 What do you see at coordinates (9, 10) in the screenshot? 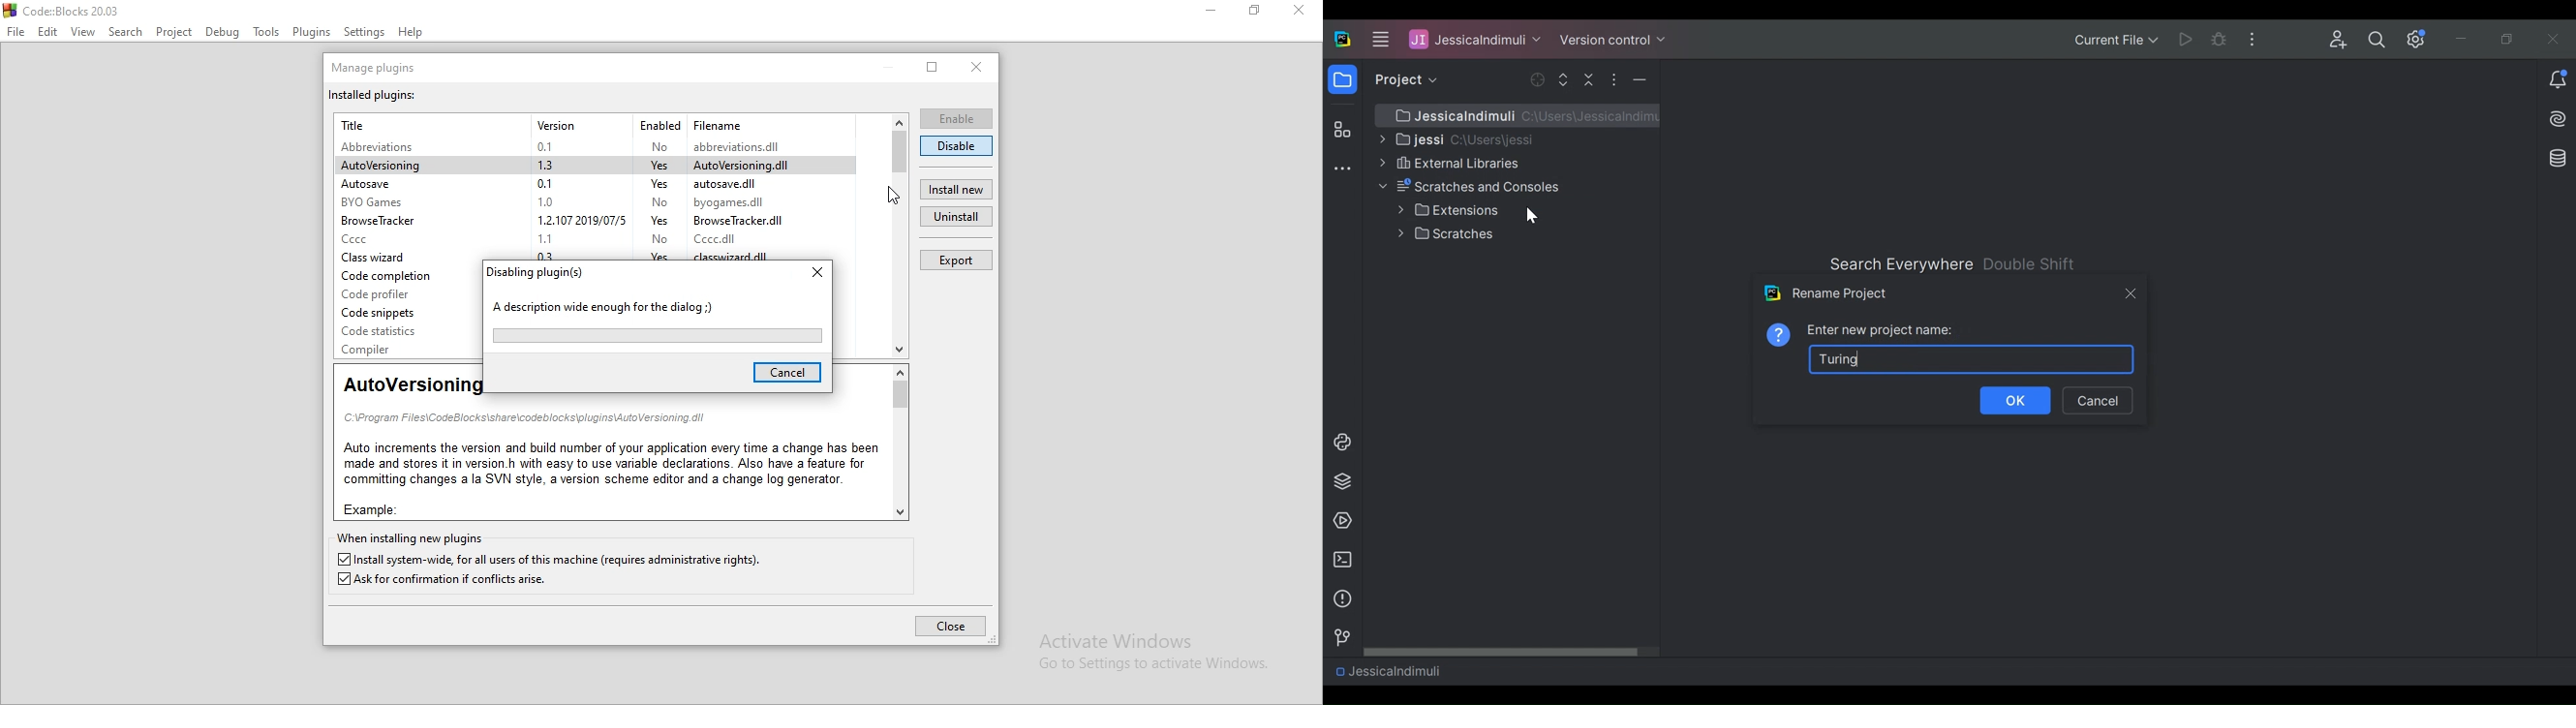
I see `CodeBlocks Desktop icon` at bounding box center [9, 10].